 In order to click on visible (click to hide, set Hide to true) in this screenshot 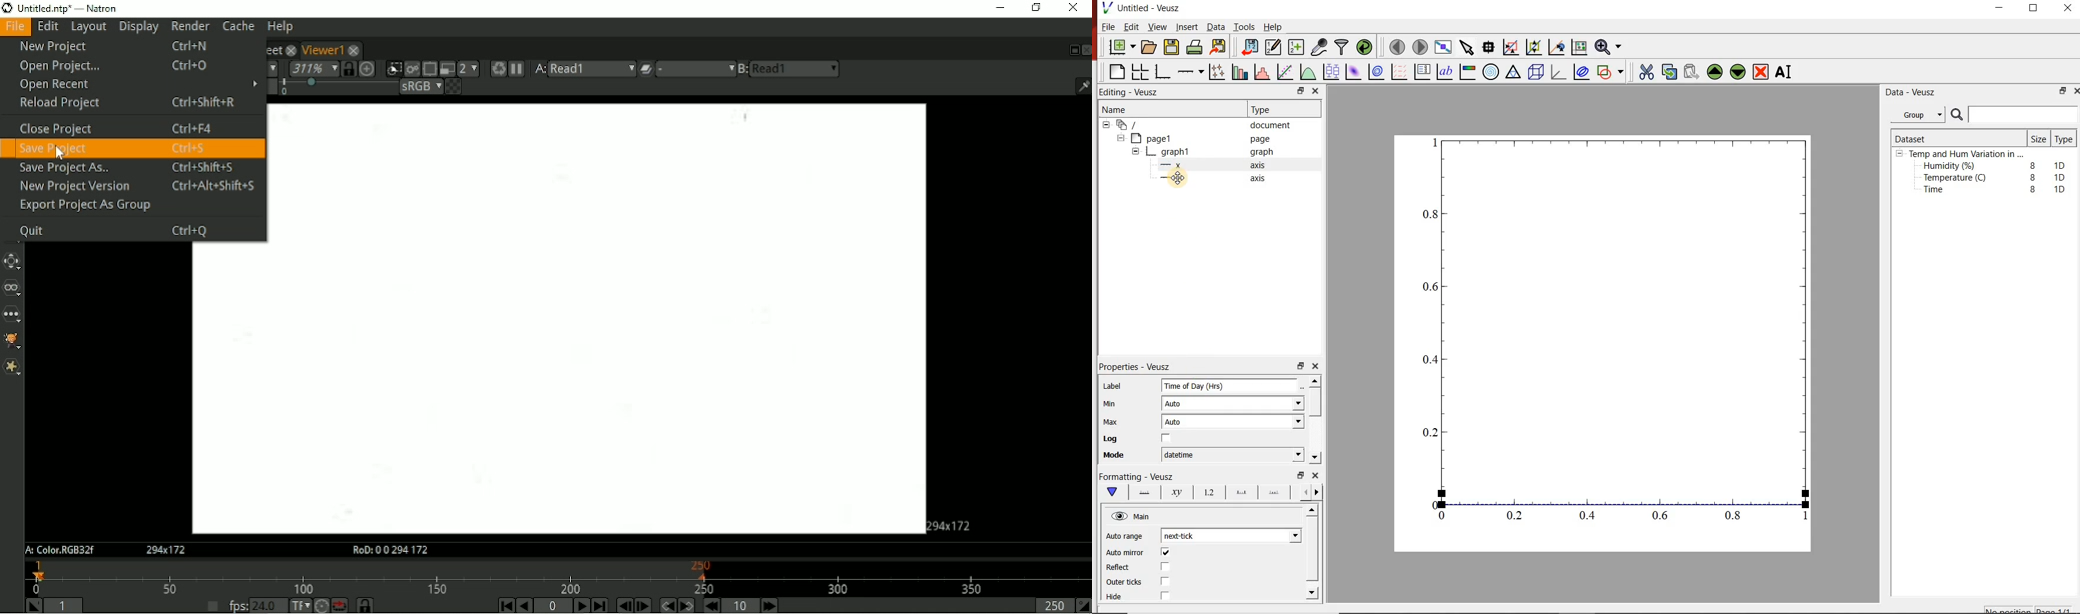, I will do `click(1118, 517)`.